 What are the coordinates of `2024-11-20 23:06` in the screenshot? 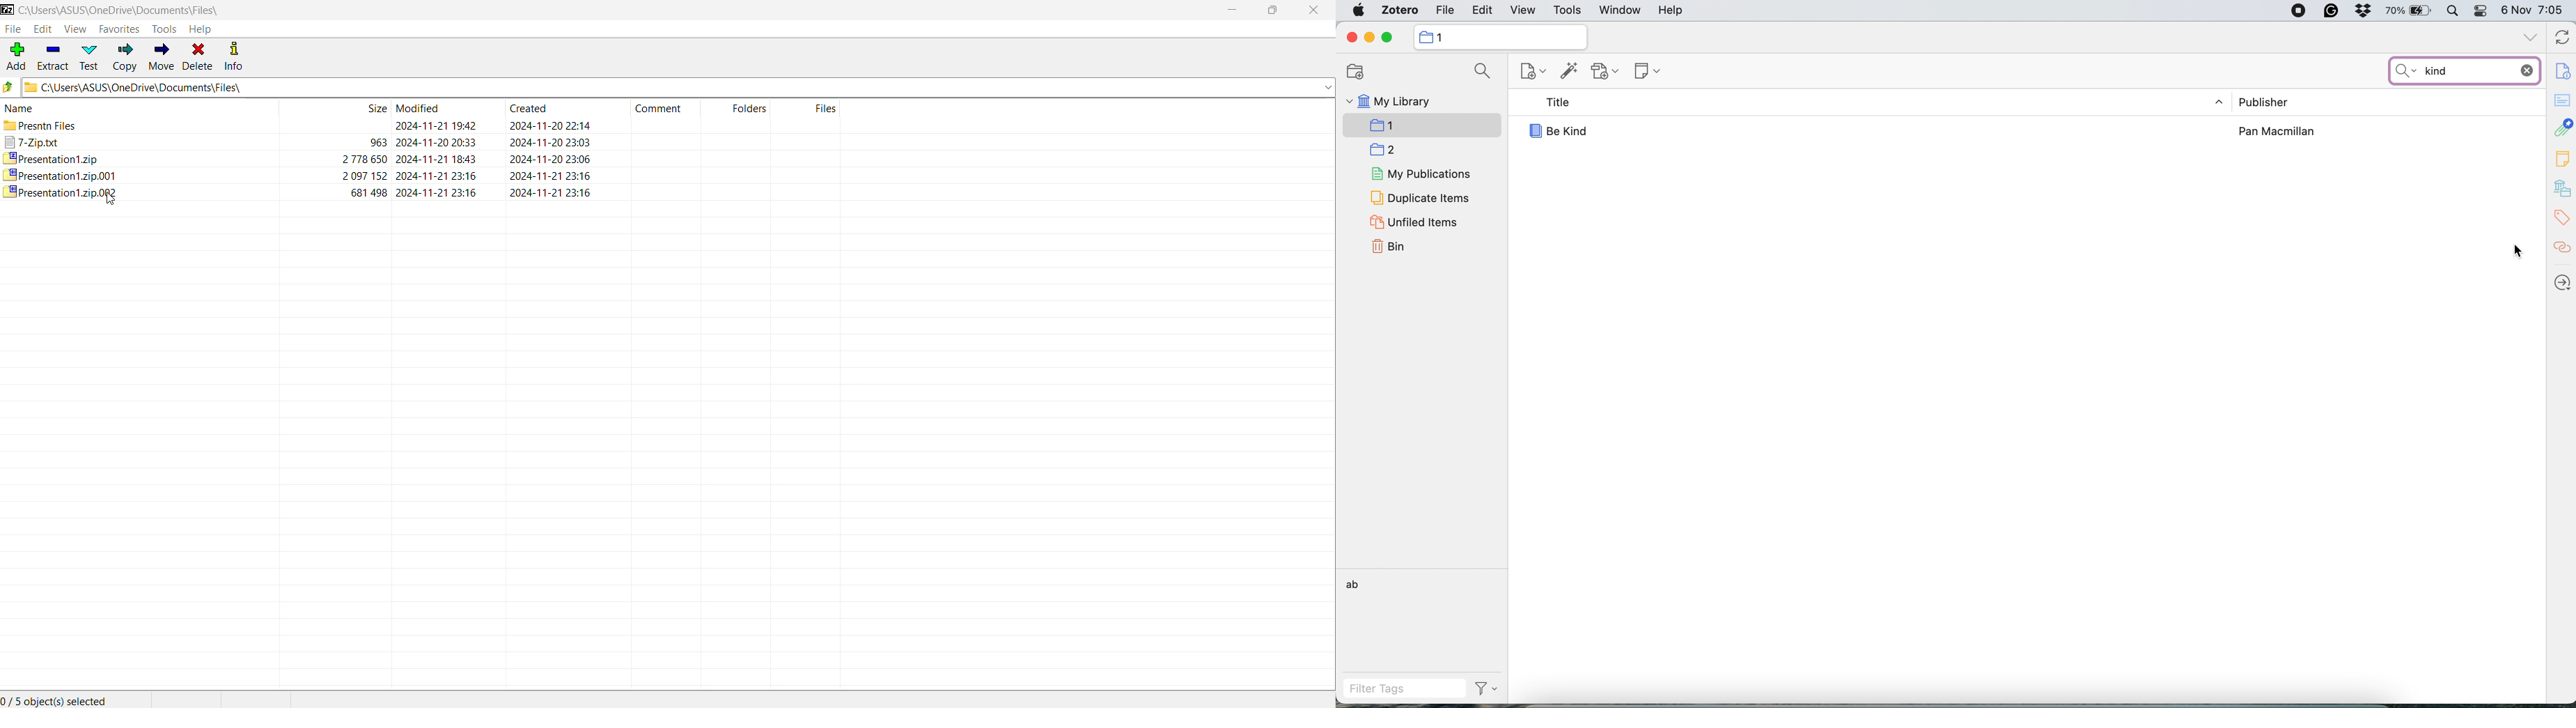 It's located at (551, 159).